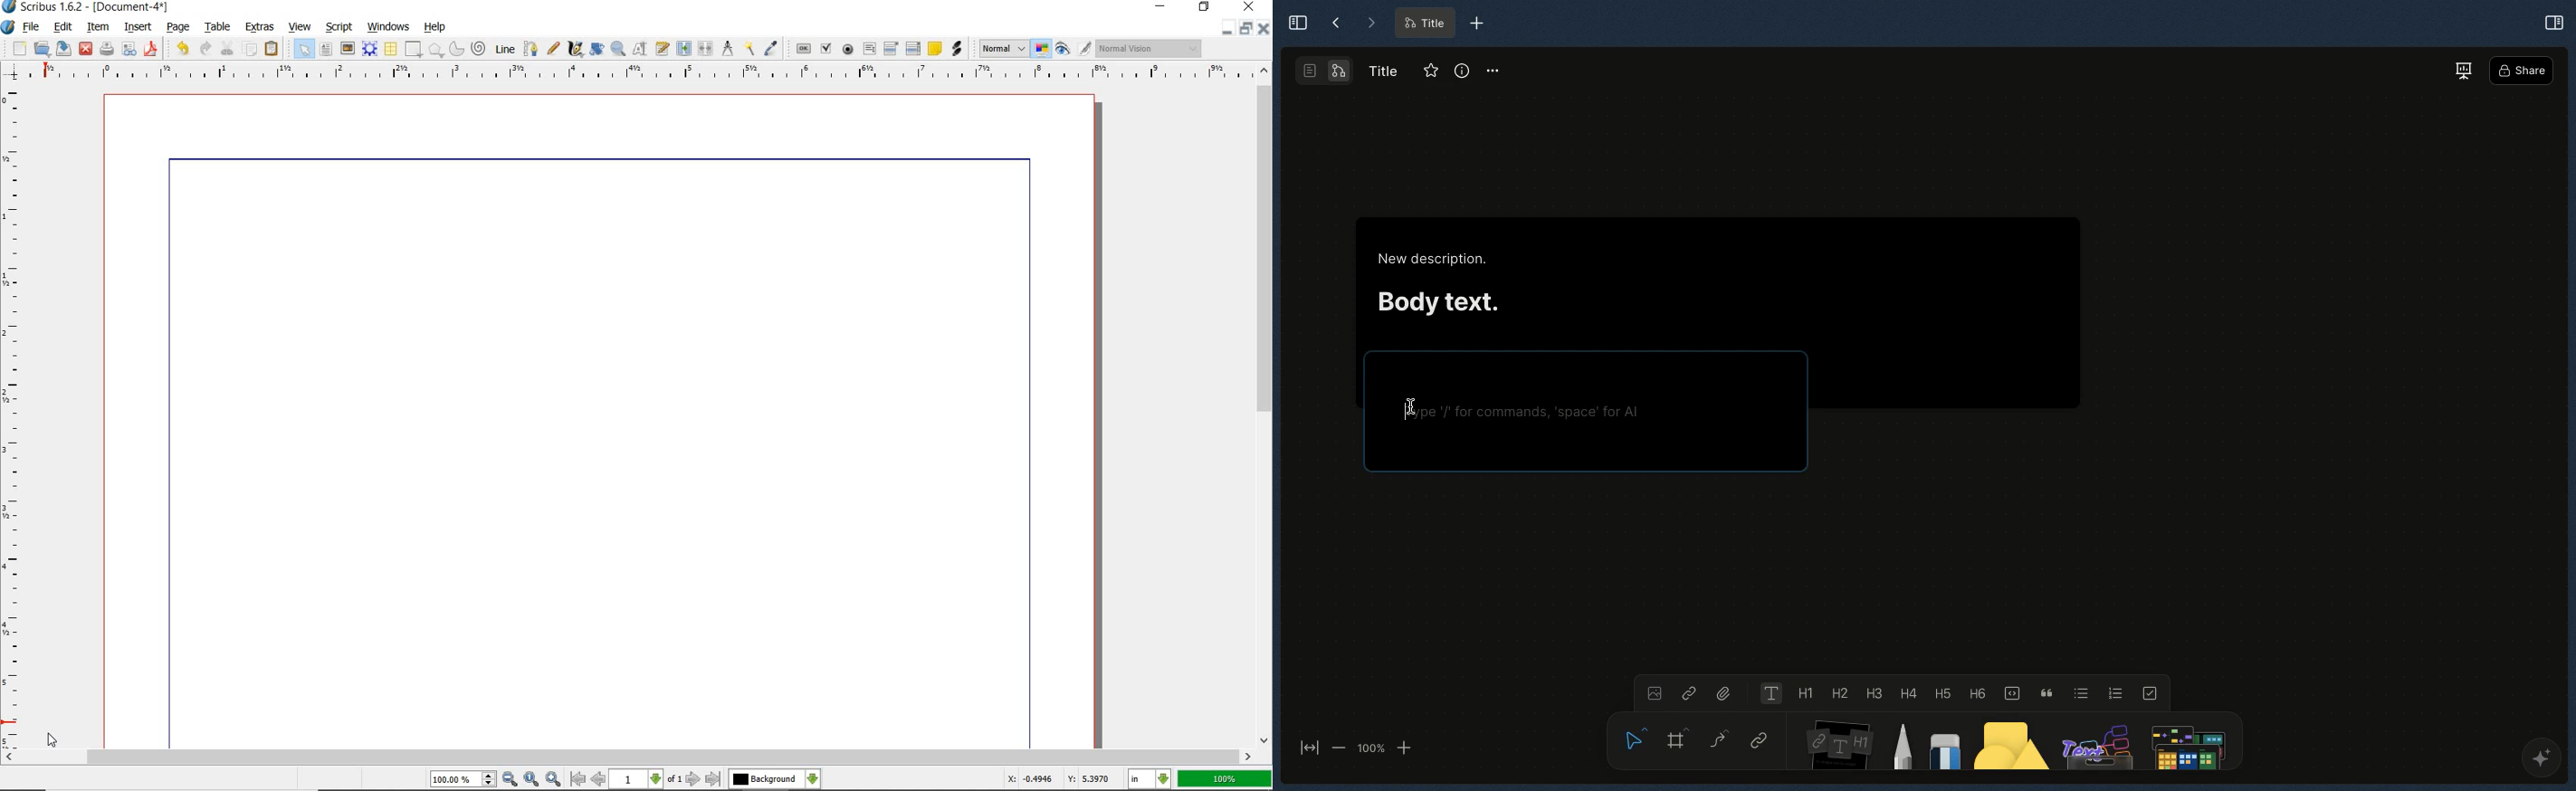 The width and height of the screenshot is (2576, 812). I want to click on minimize, so click(1229, 28).